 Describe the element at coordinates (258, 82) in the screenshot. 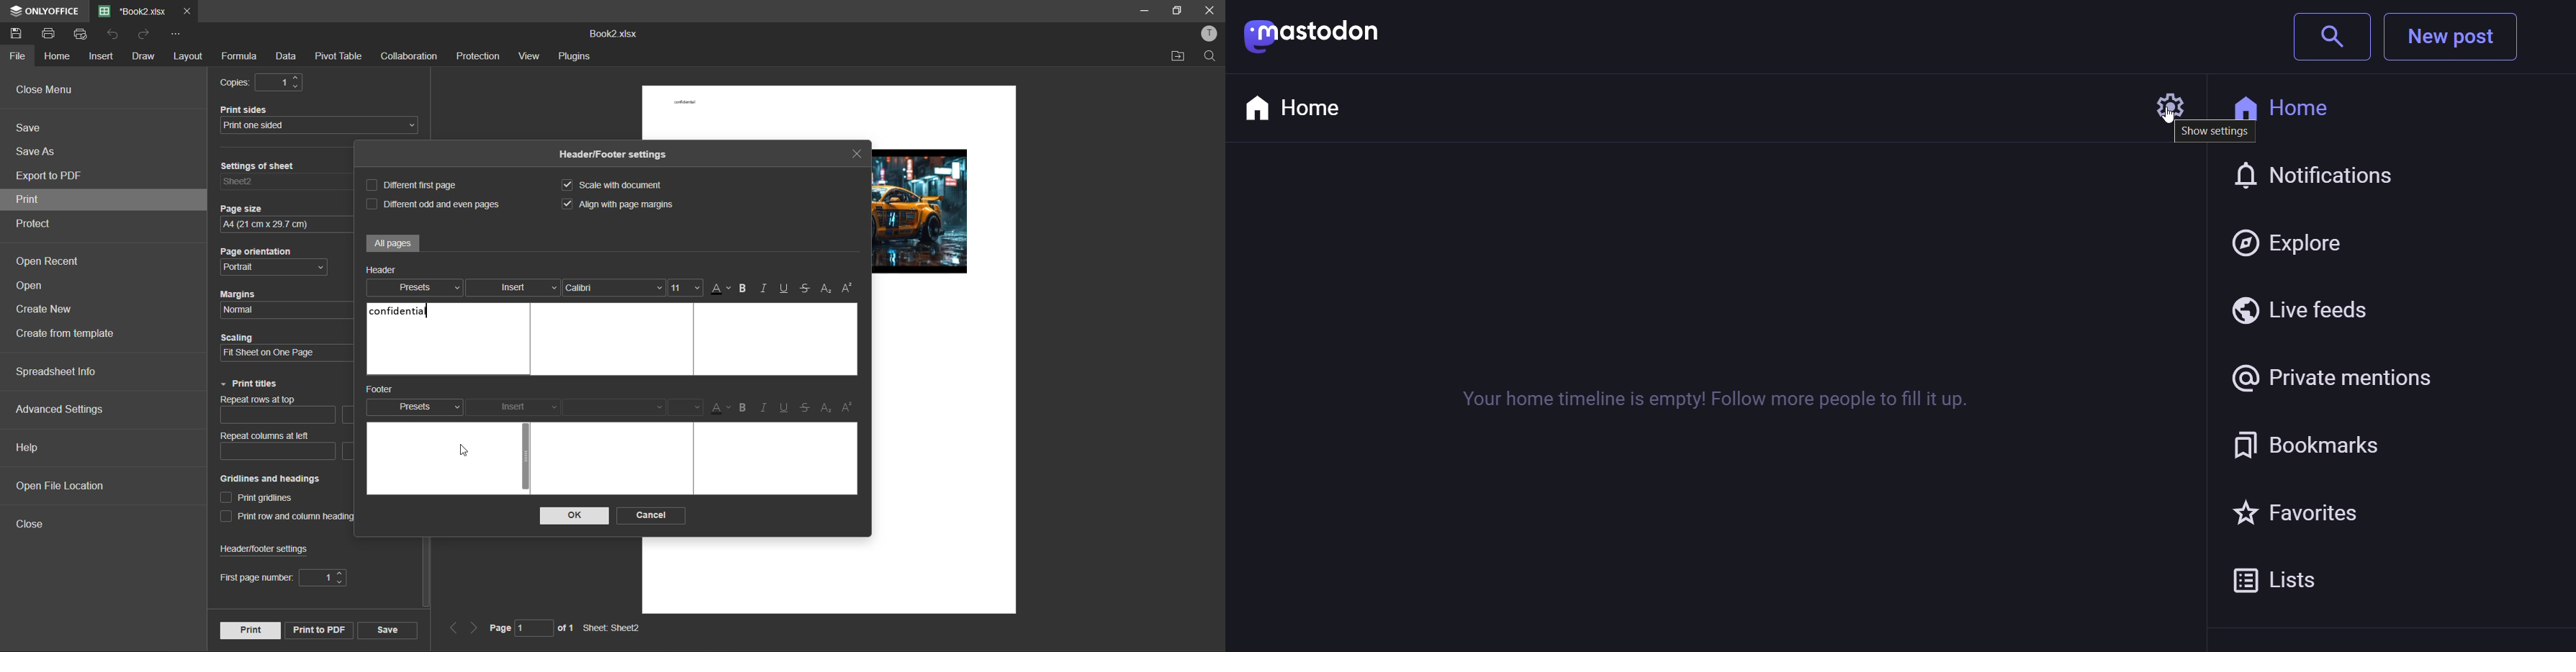

I see `copies` at that location.